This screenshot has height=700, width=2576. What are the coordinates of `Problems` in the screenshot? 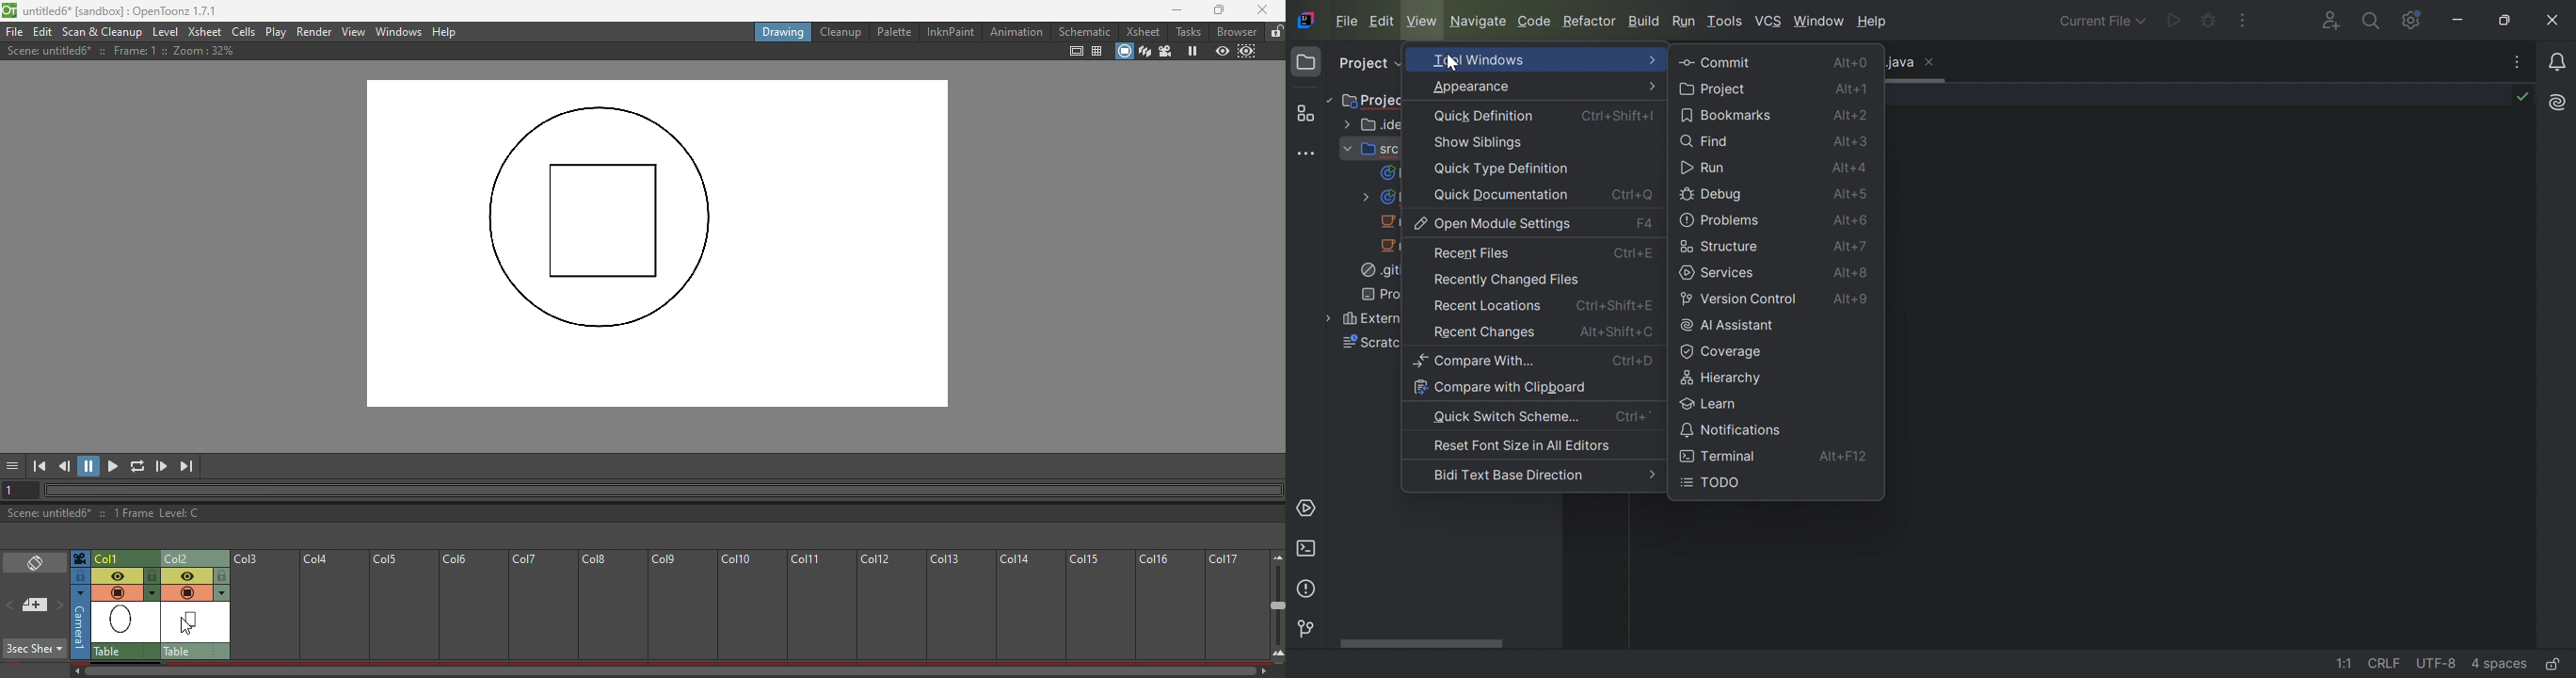 It's located at (1721, 221).